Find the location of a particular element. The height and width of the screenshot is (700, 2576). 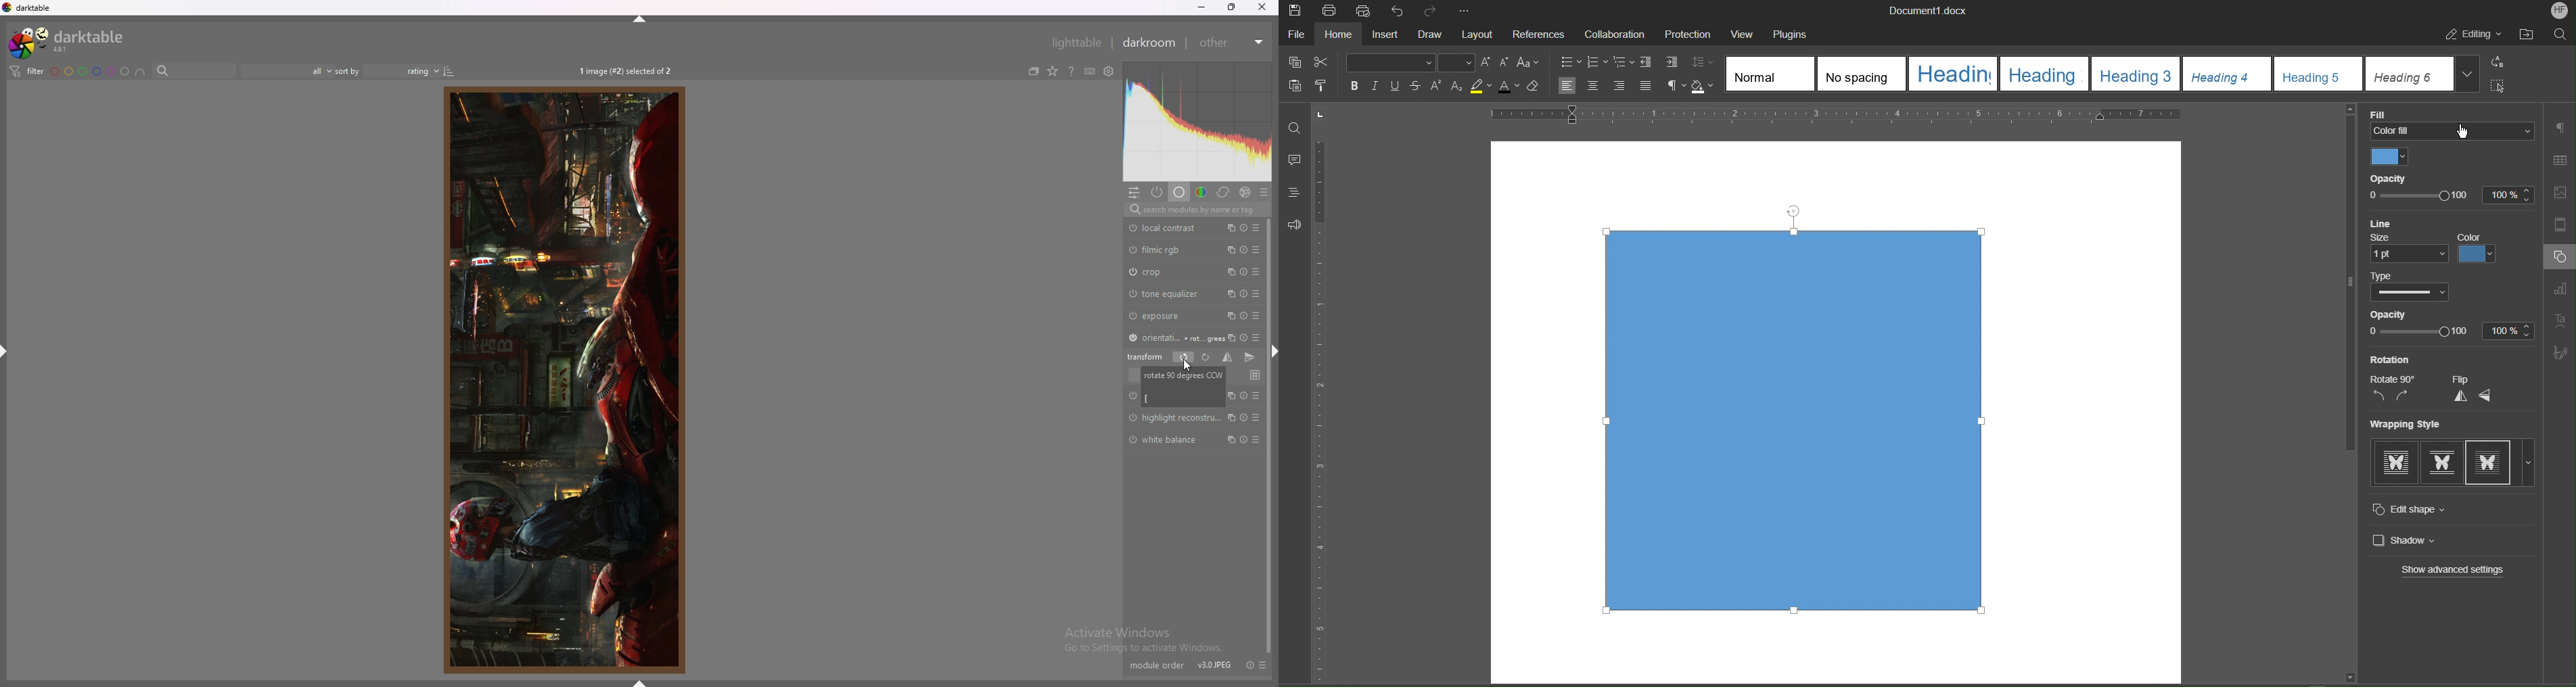

reset is located at coordinates (1244, 315).